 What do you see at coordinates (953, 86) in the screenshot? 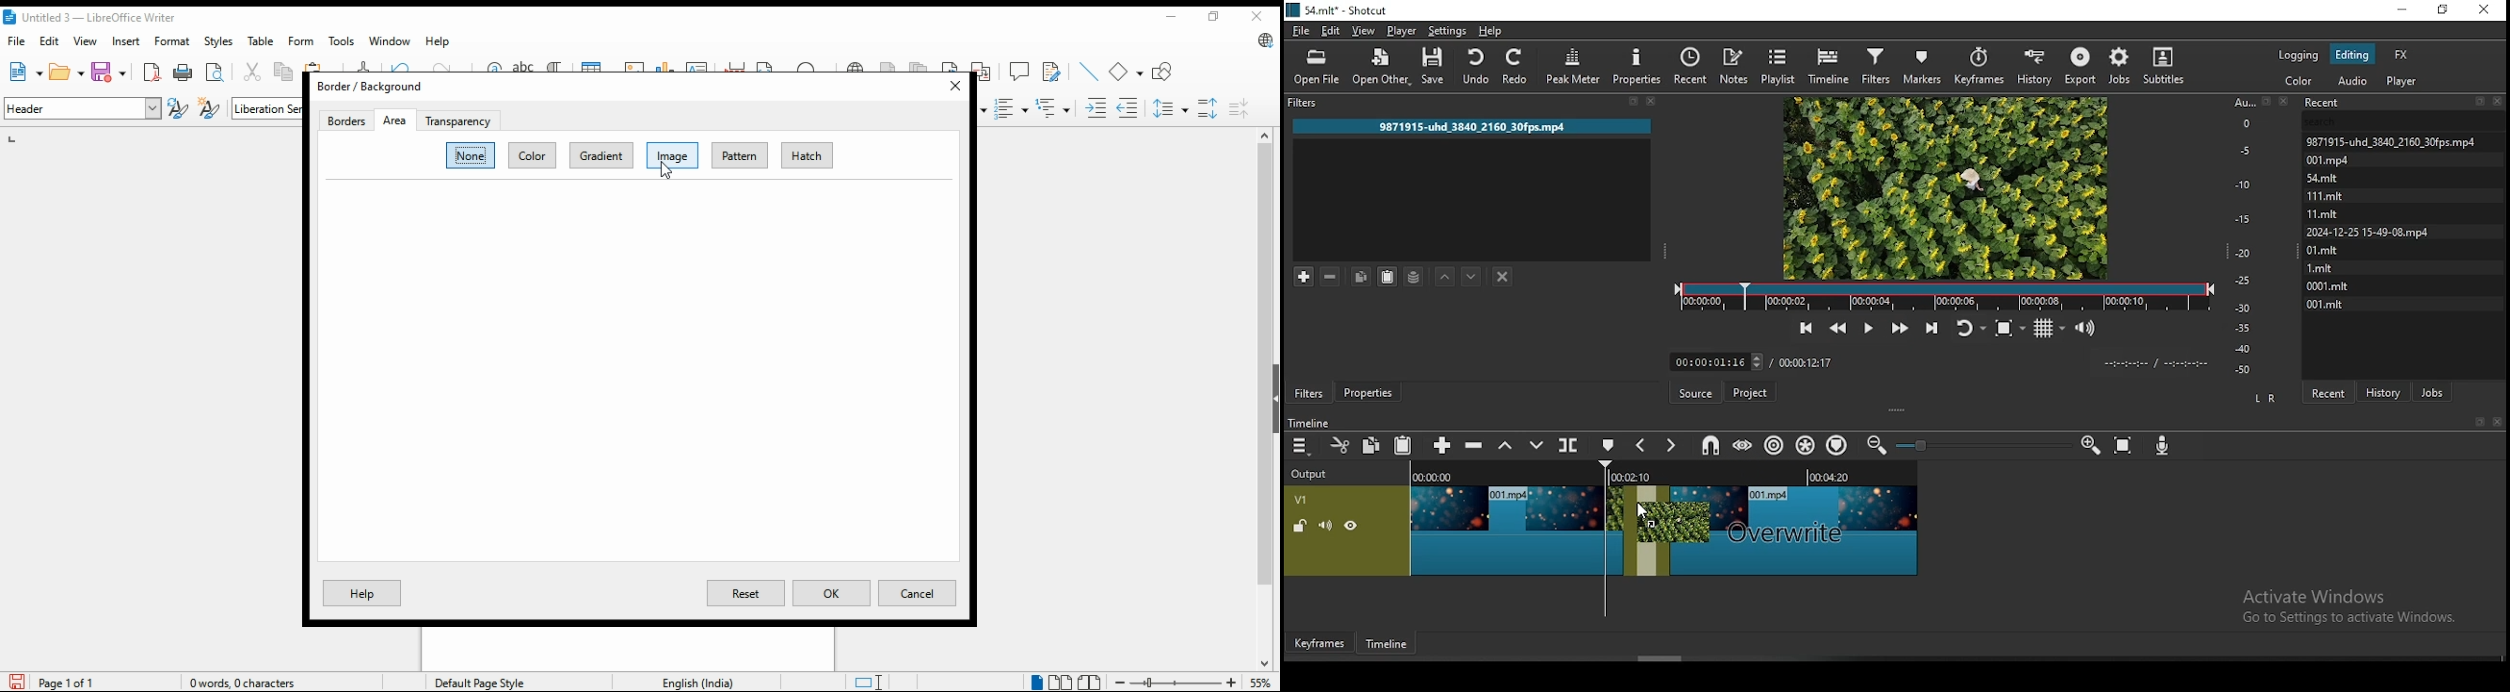
I see `close window` at bounding box center [953, 86].